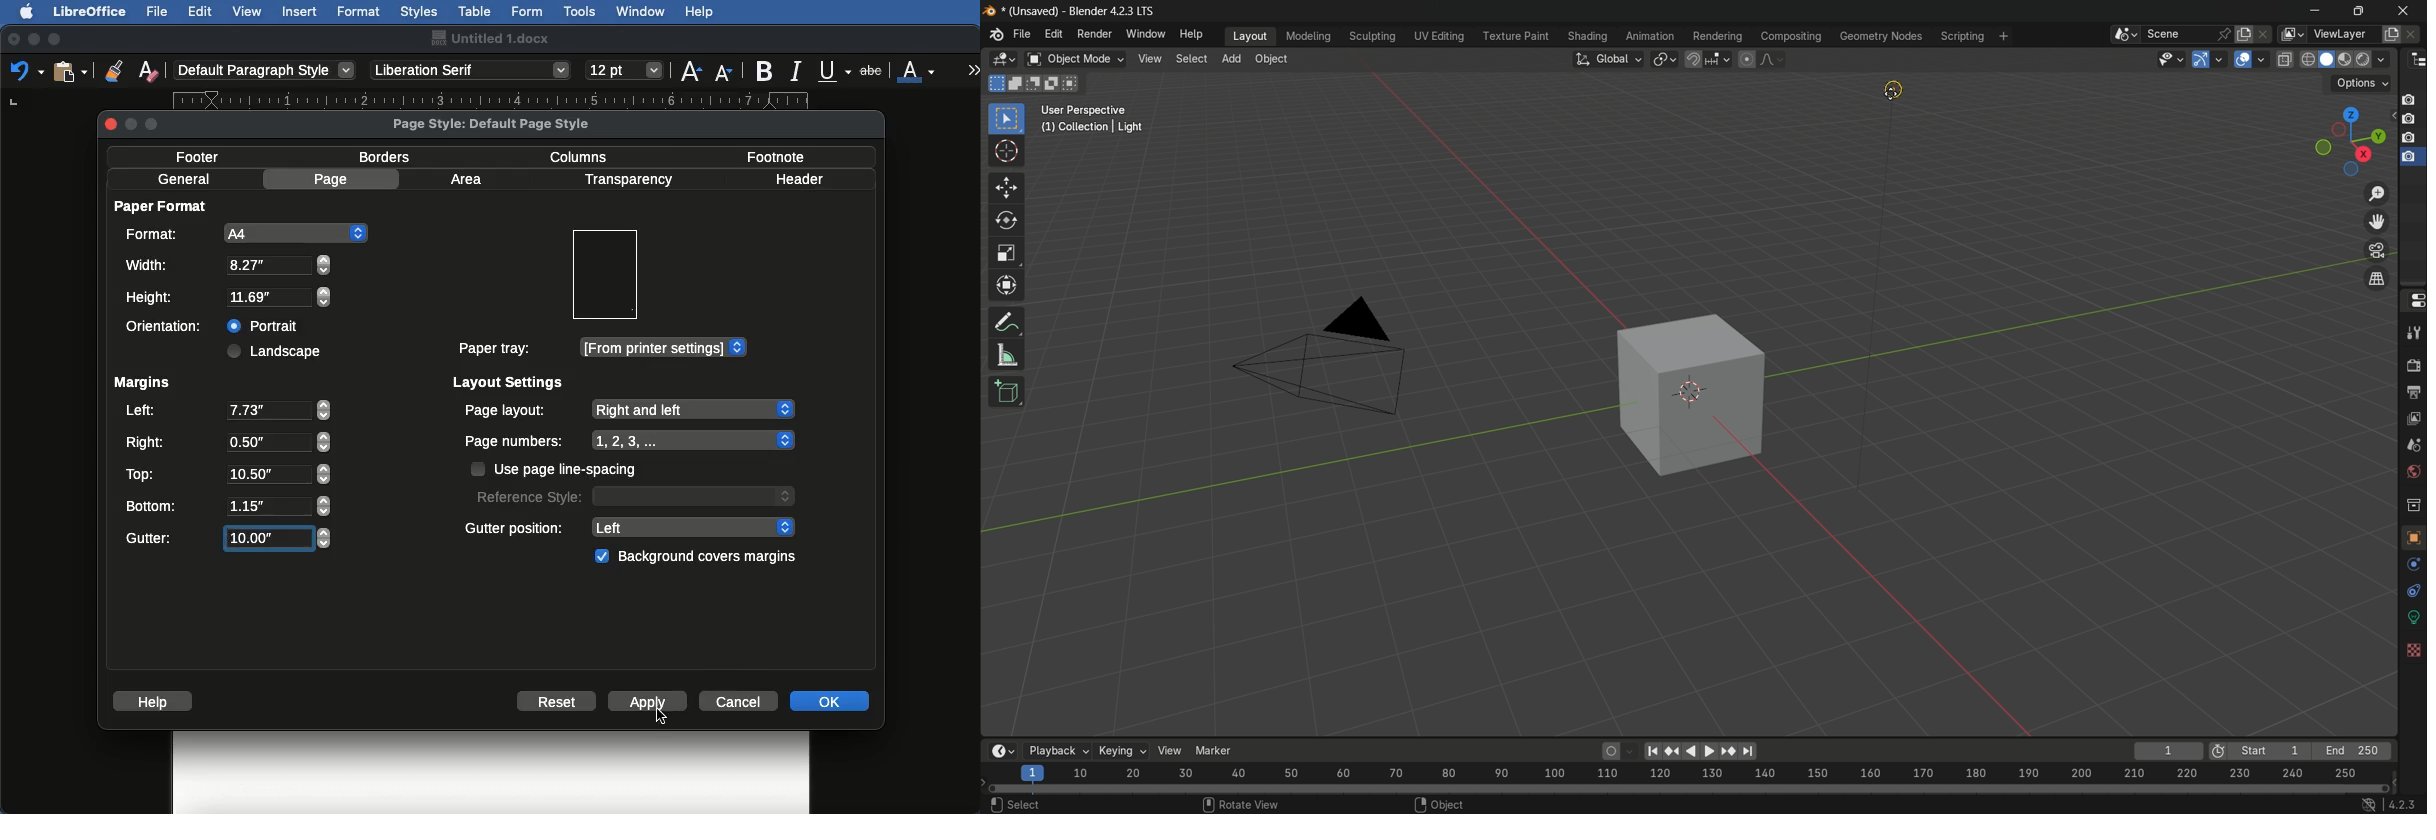 The image size is (2436, 840). I want to click on Insert, so click(300, 11).